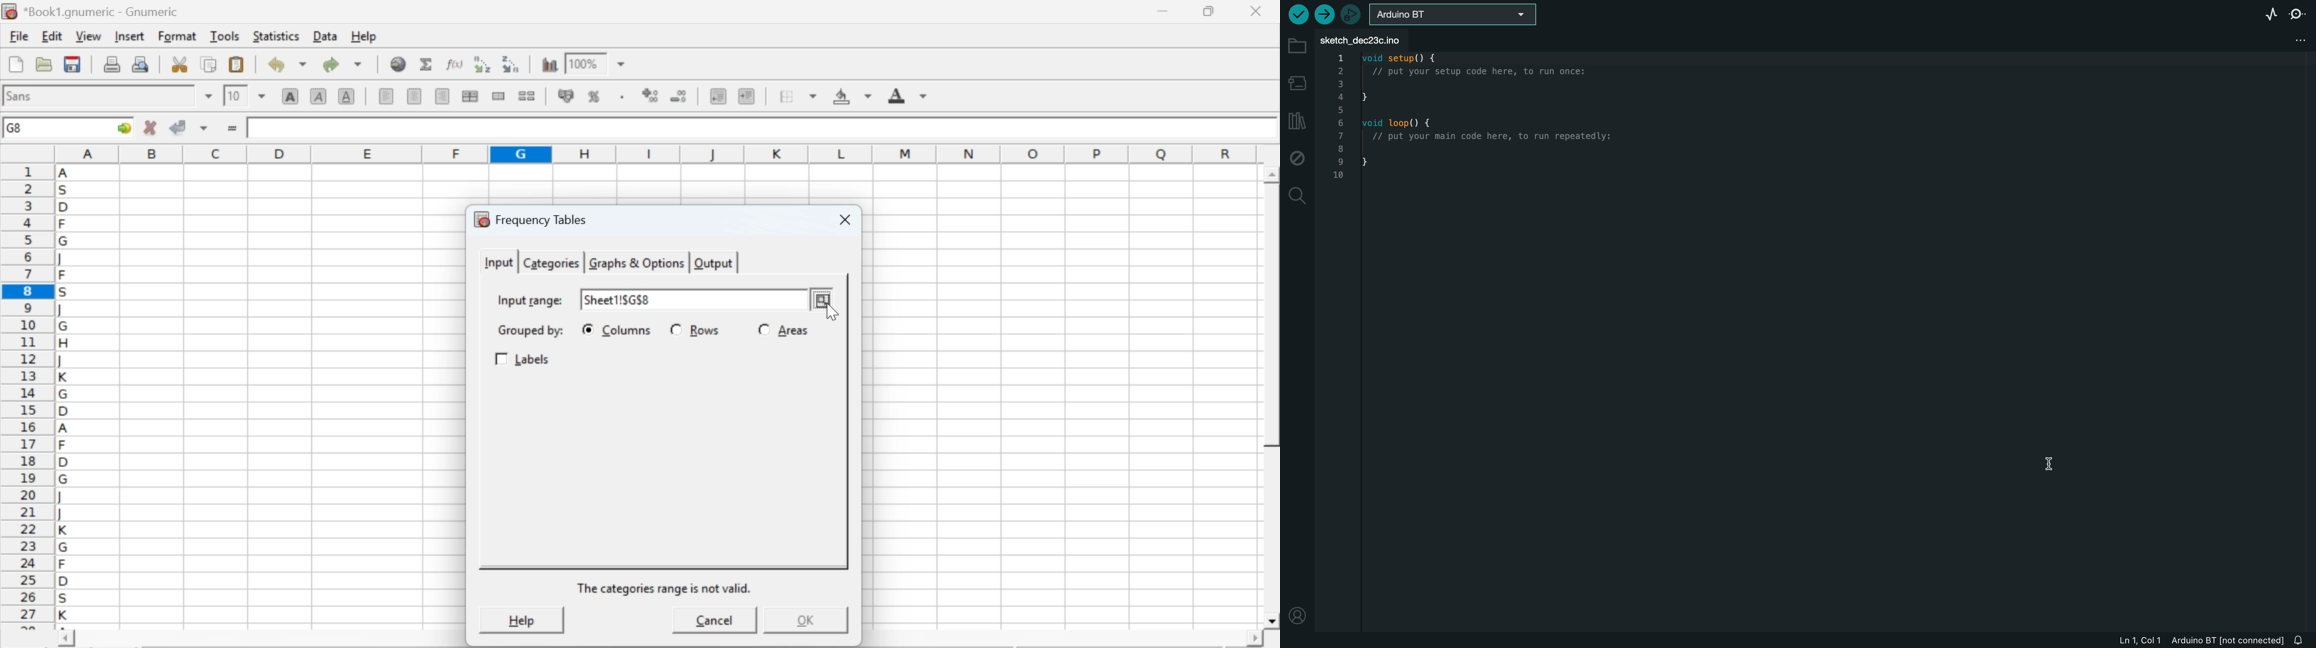  Describe the element at coordinates (592, 96) in the screenshot. I see `format selection as percentage` at that location.